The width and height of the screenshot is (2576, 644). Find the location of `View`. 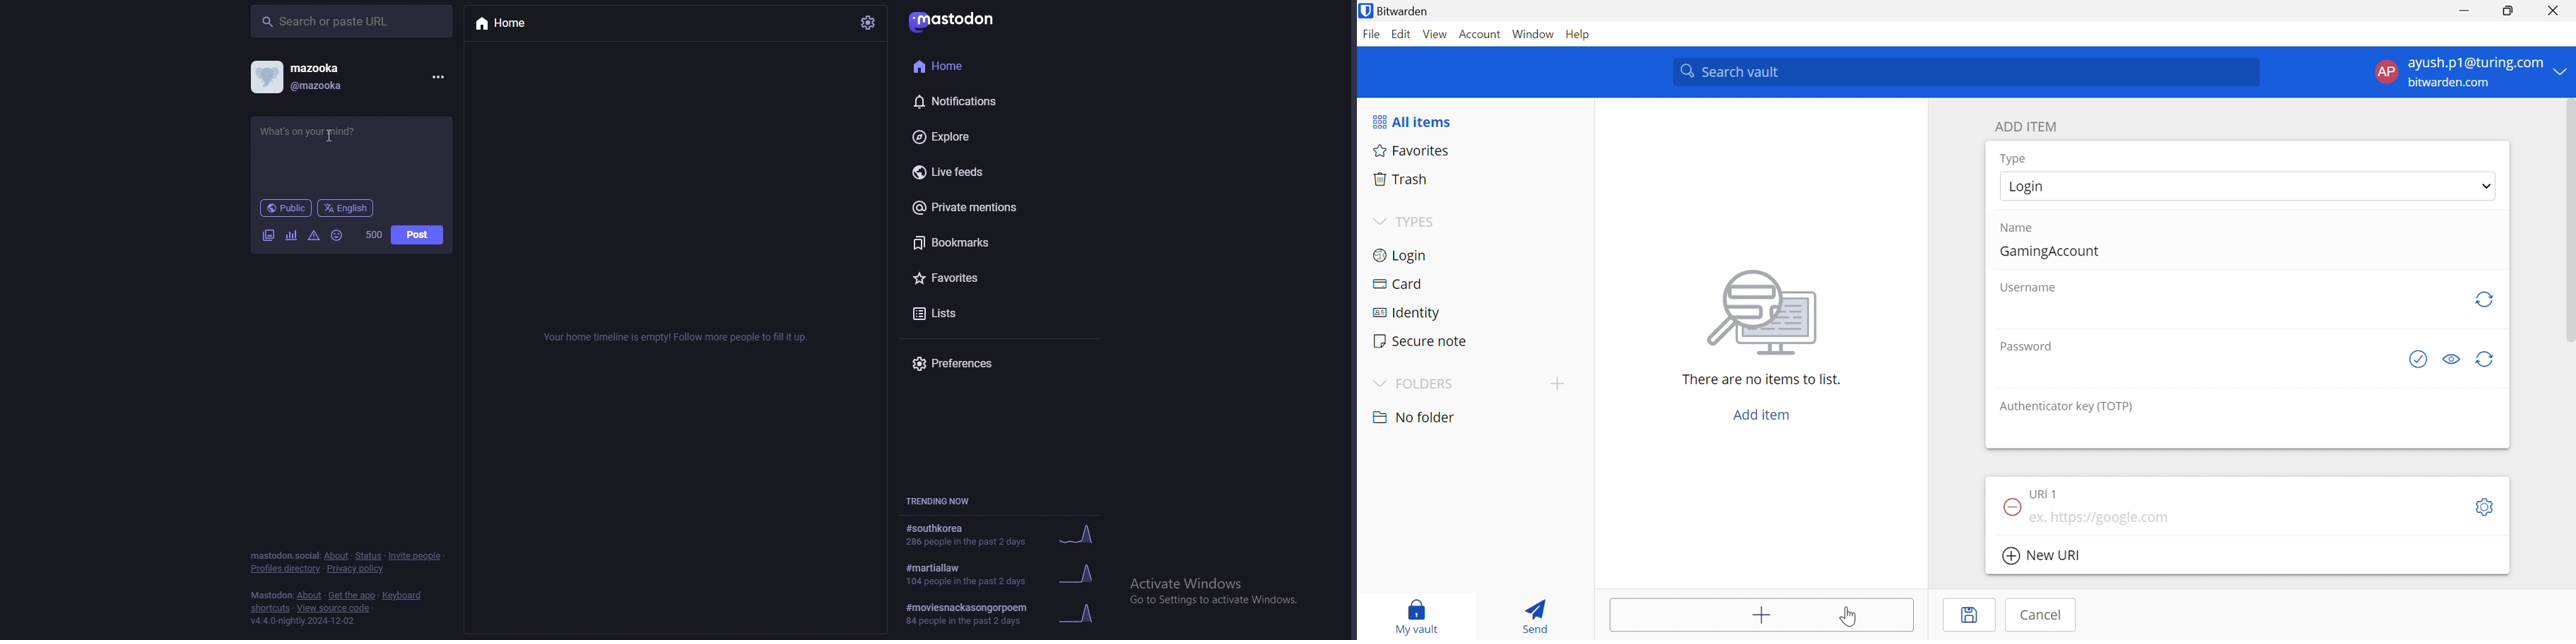

View is located at coordinates (1438, 35).